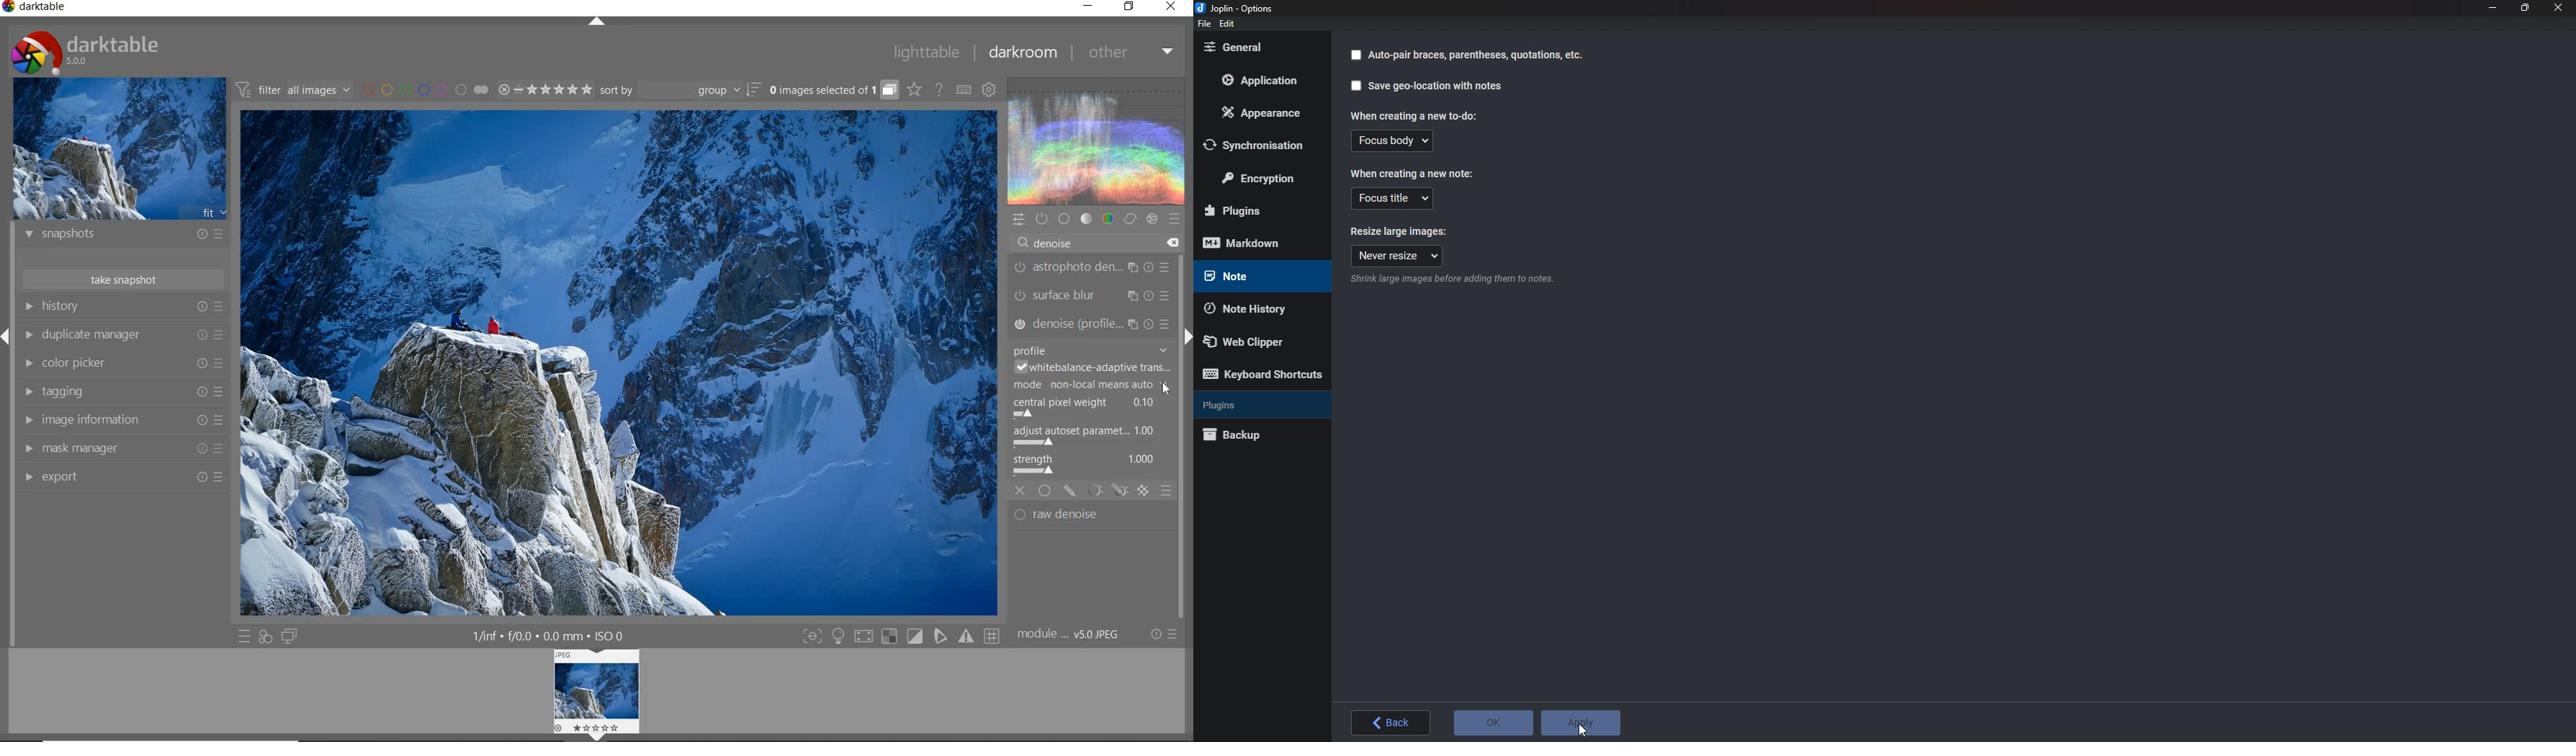  What do you see at coordinates (1081, 516) in the screenshot?
I see `RAW DENOISE` at bounding box center [1081, 516].